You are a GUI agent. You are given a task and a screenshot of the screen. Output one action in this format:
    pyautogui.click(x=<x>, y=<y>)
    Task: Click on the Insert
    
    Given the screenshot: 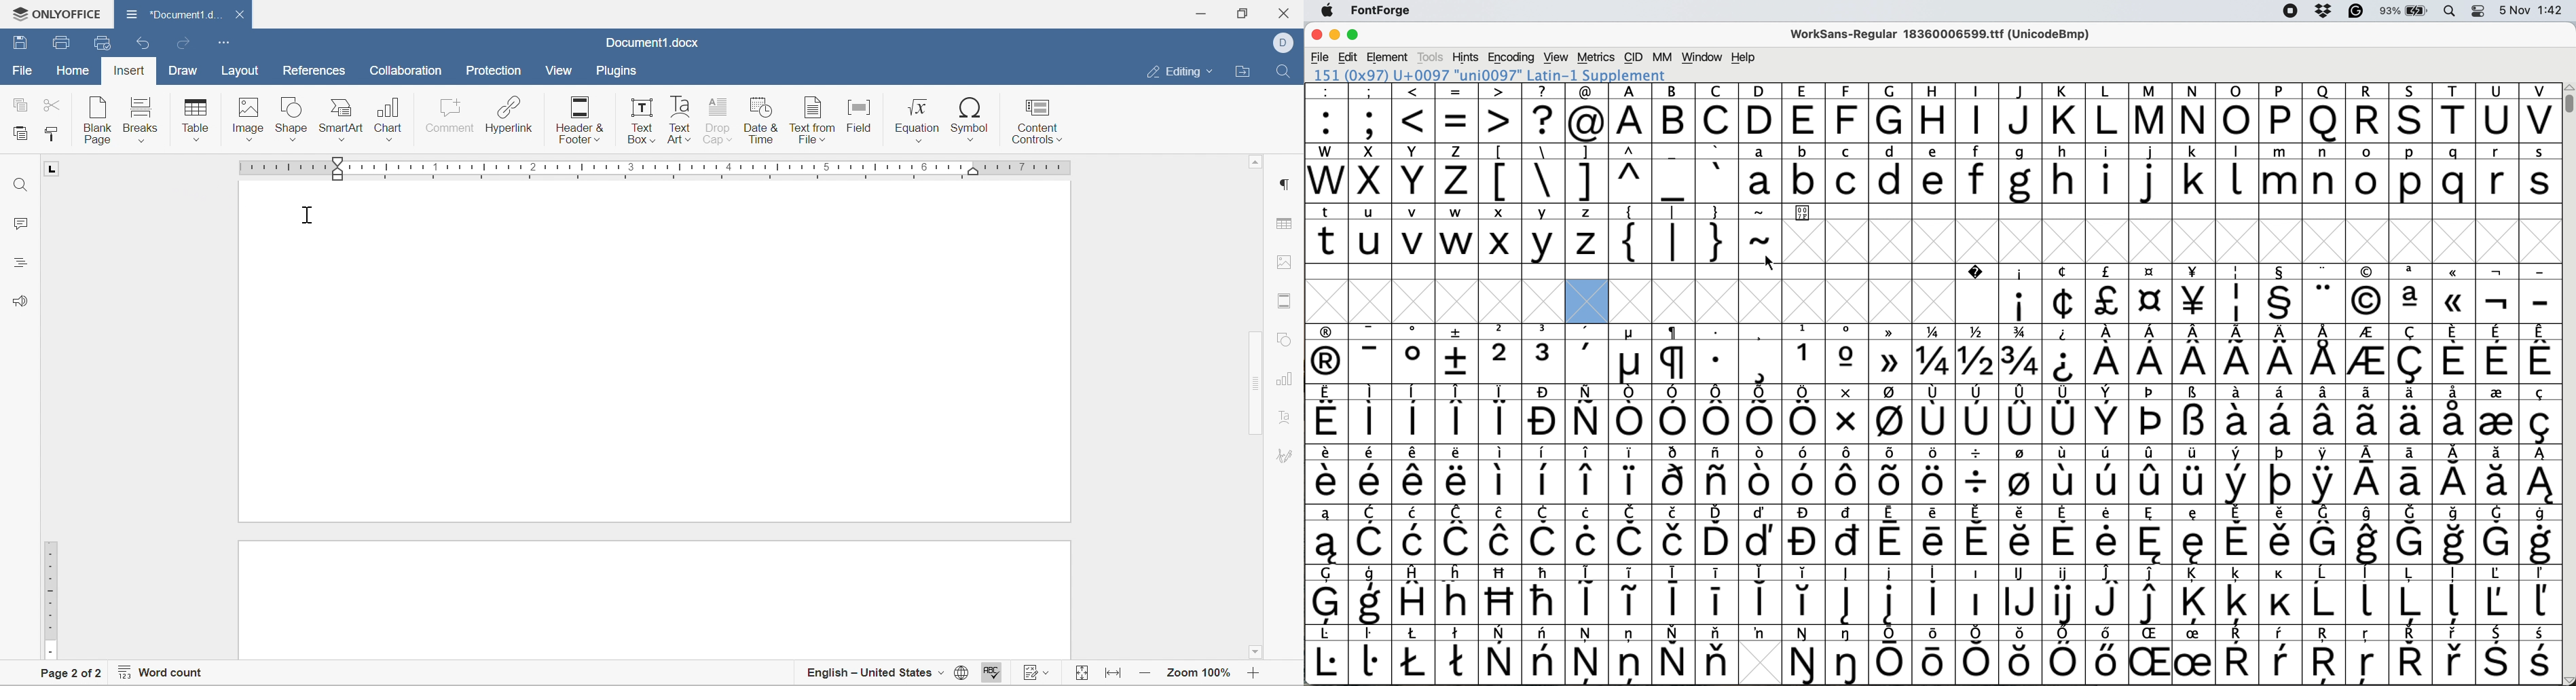 What is the action you would take?
    pyautogui.click(x=127, y=72)
    